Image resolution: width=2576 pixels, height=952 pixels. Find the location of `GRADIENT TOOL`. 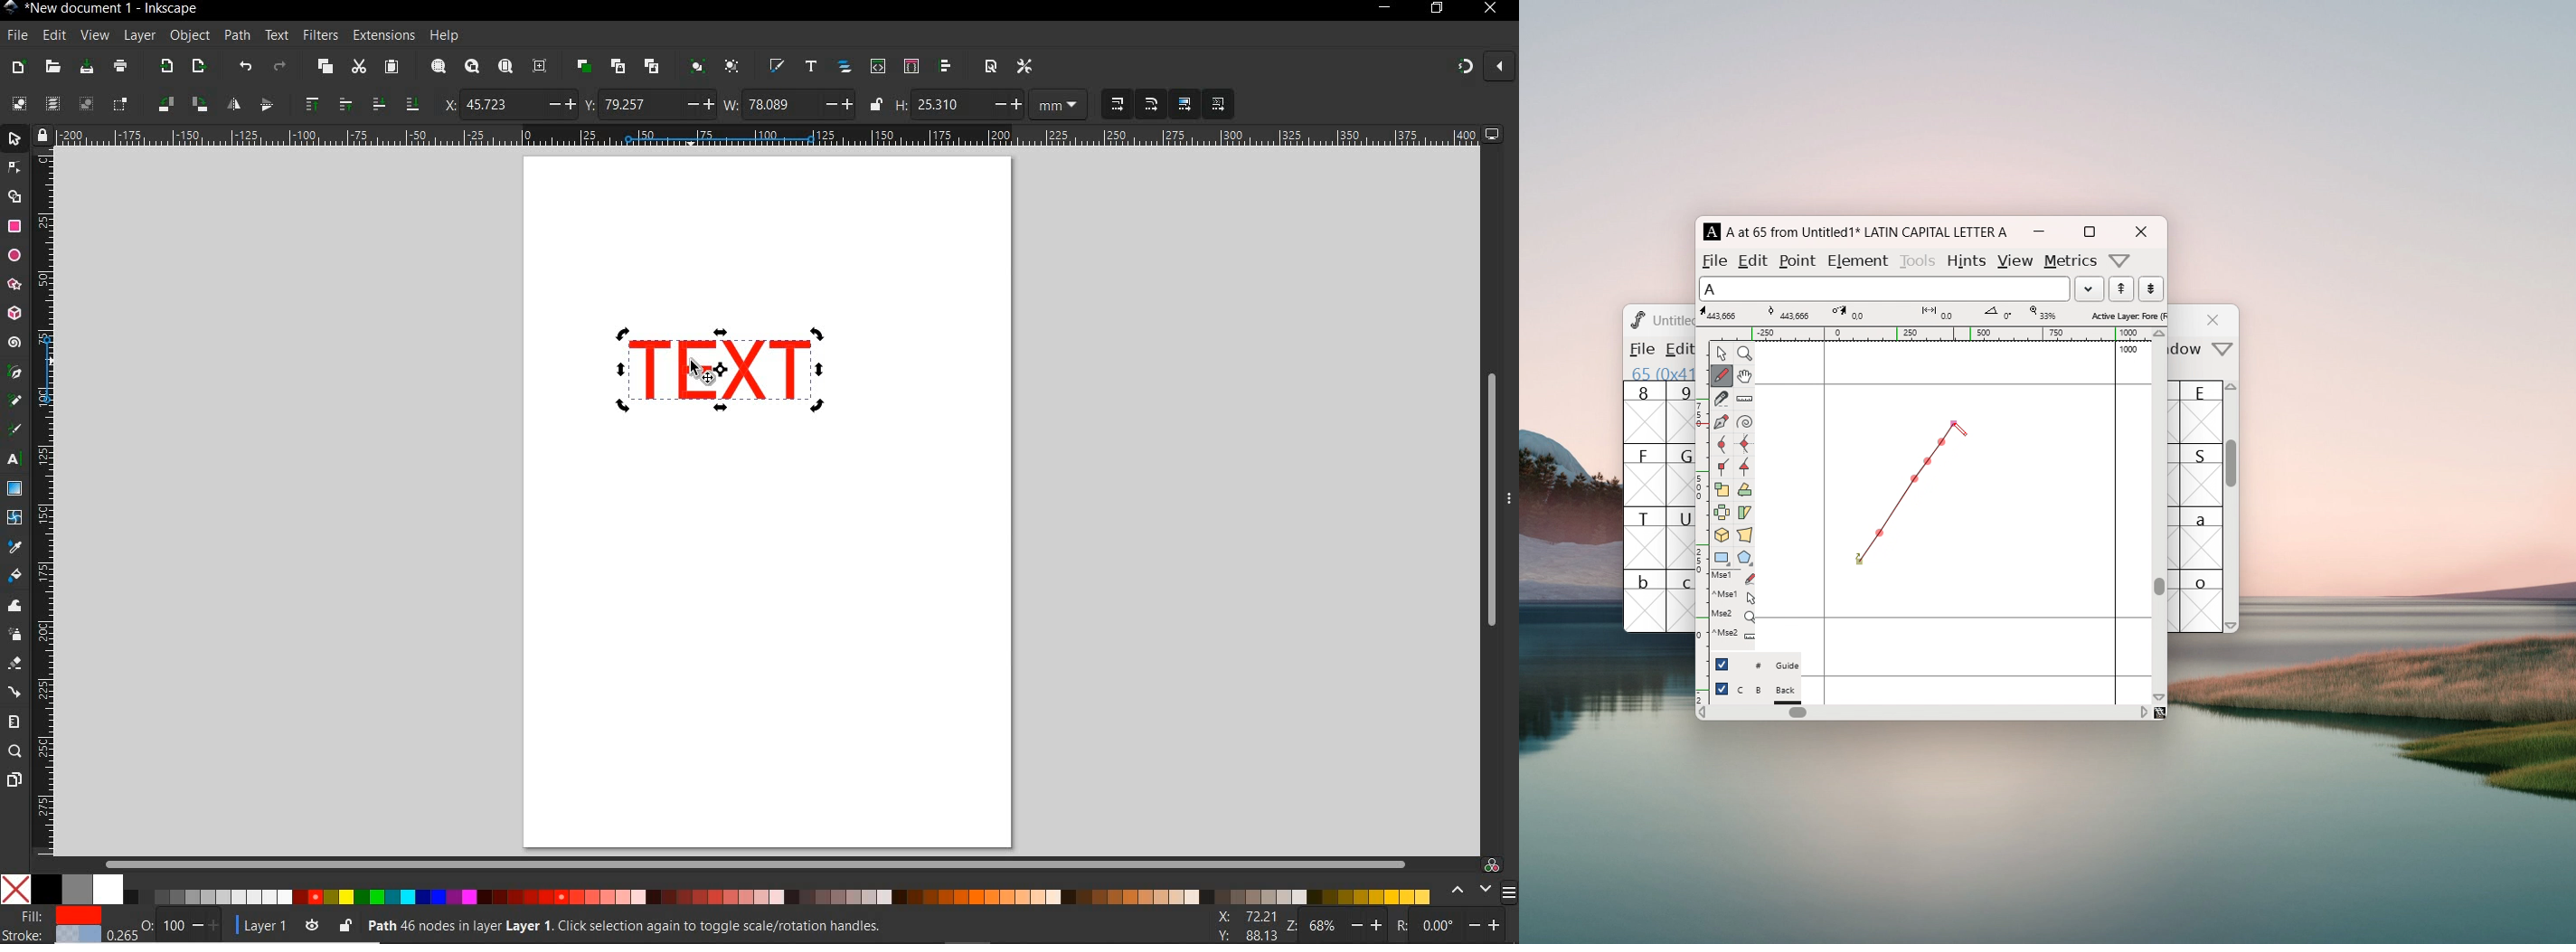

GRADIENT TOOL is located at coordinates (14, 488).